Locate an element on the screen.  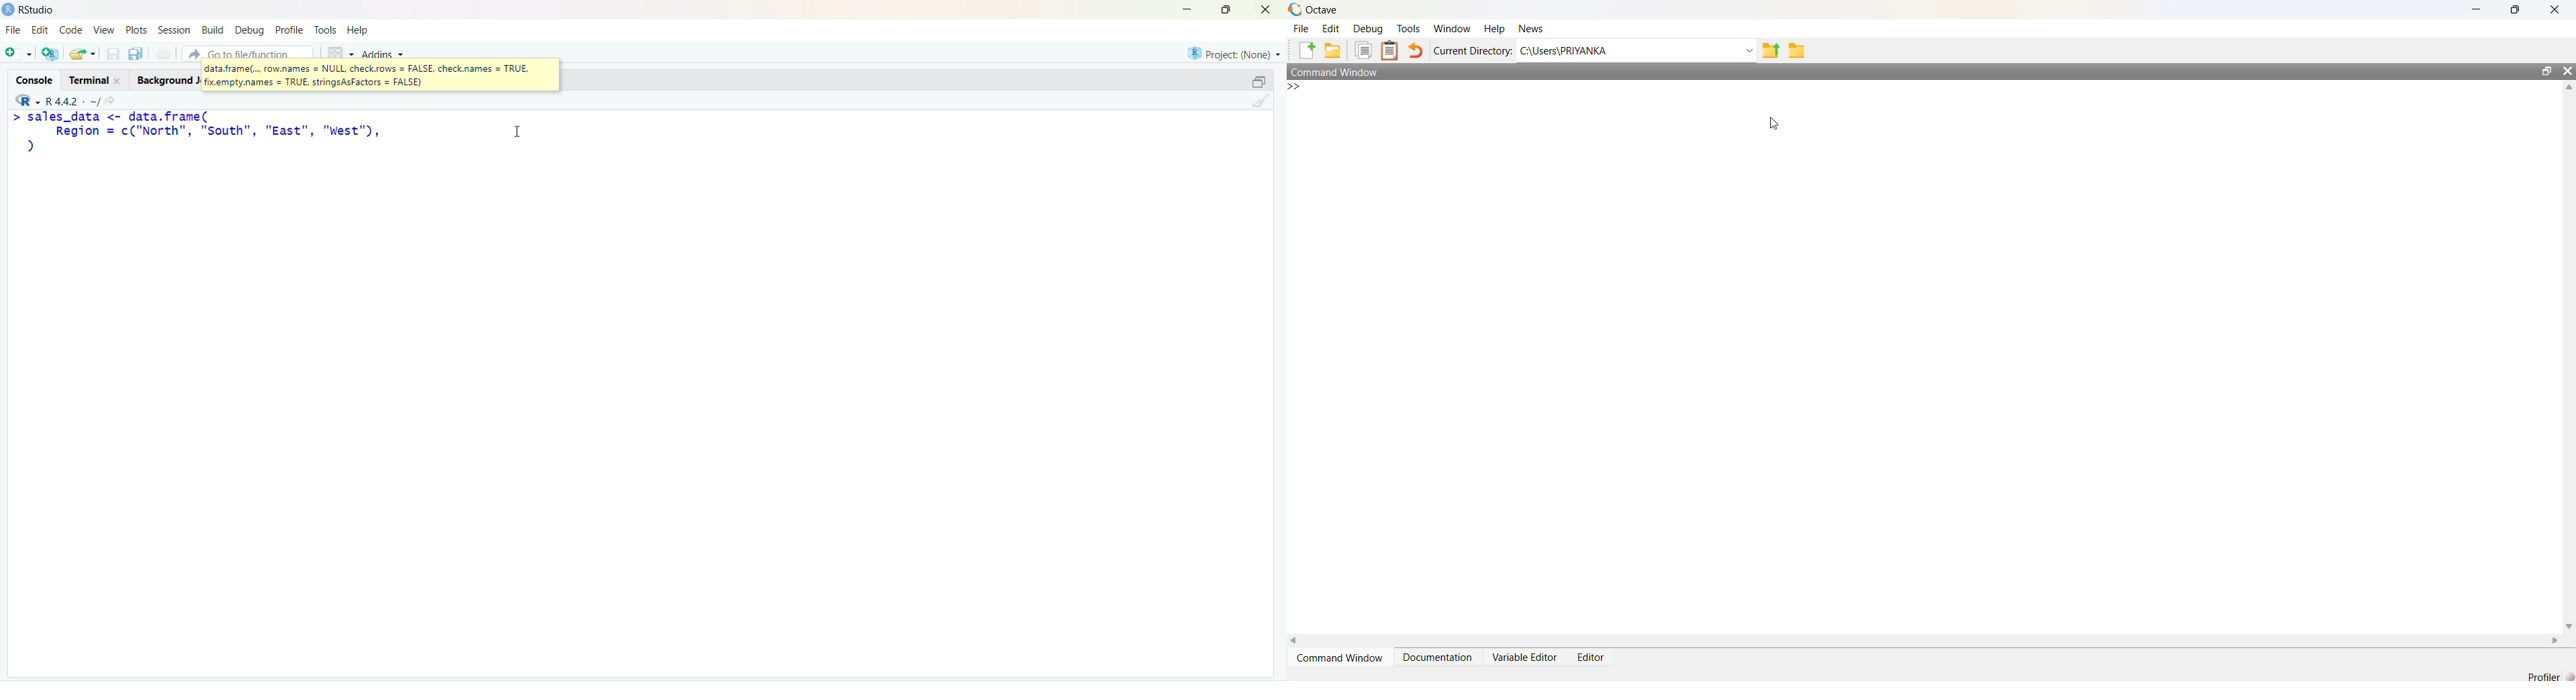
Build is located at coordinates (212, 29).